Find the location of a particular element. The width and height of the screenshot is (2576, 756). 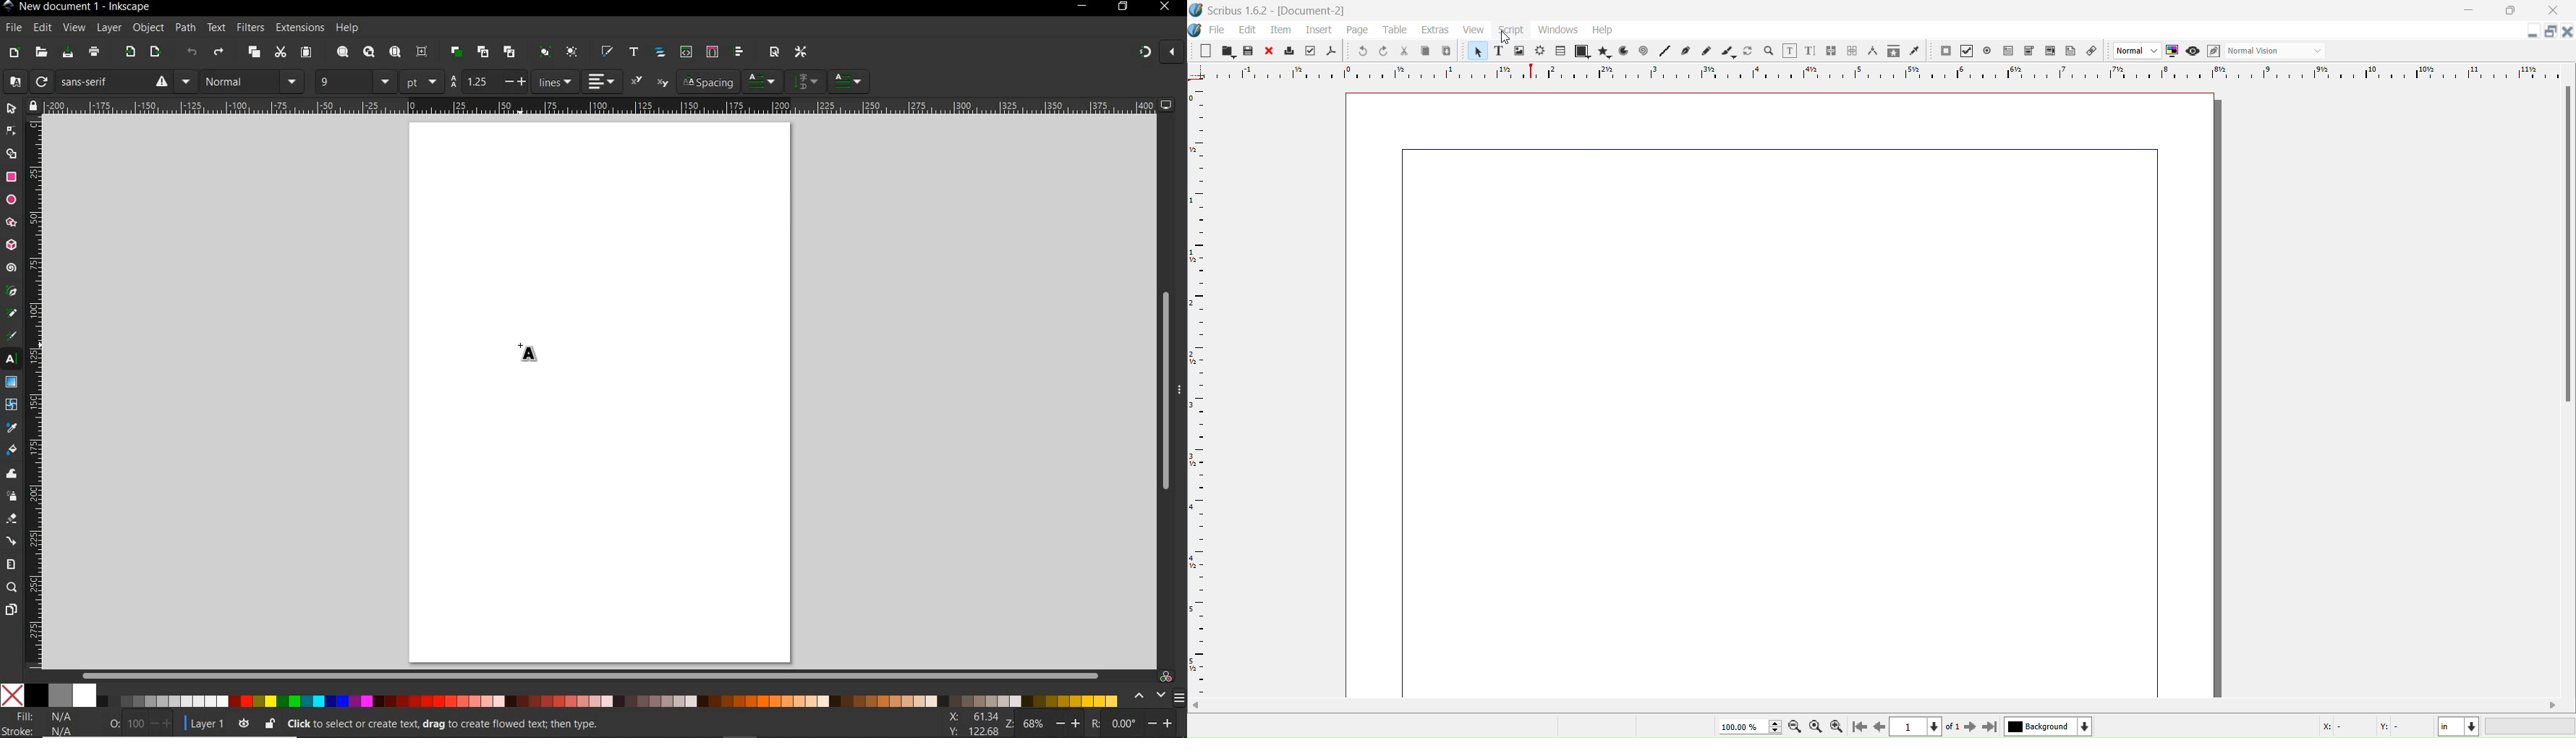

paint bucket tool is located at coordinates (11, 452).